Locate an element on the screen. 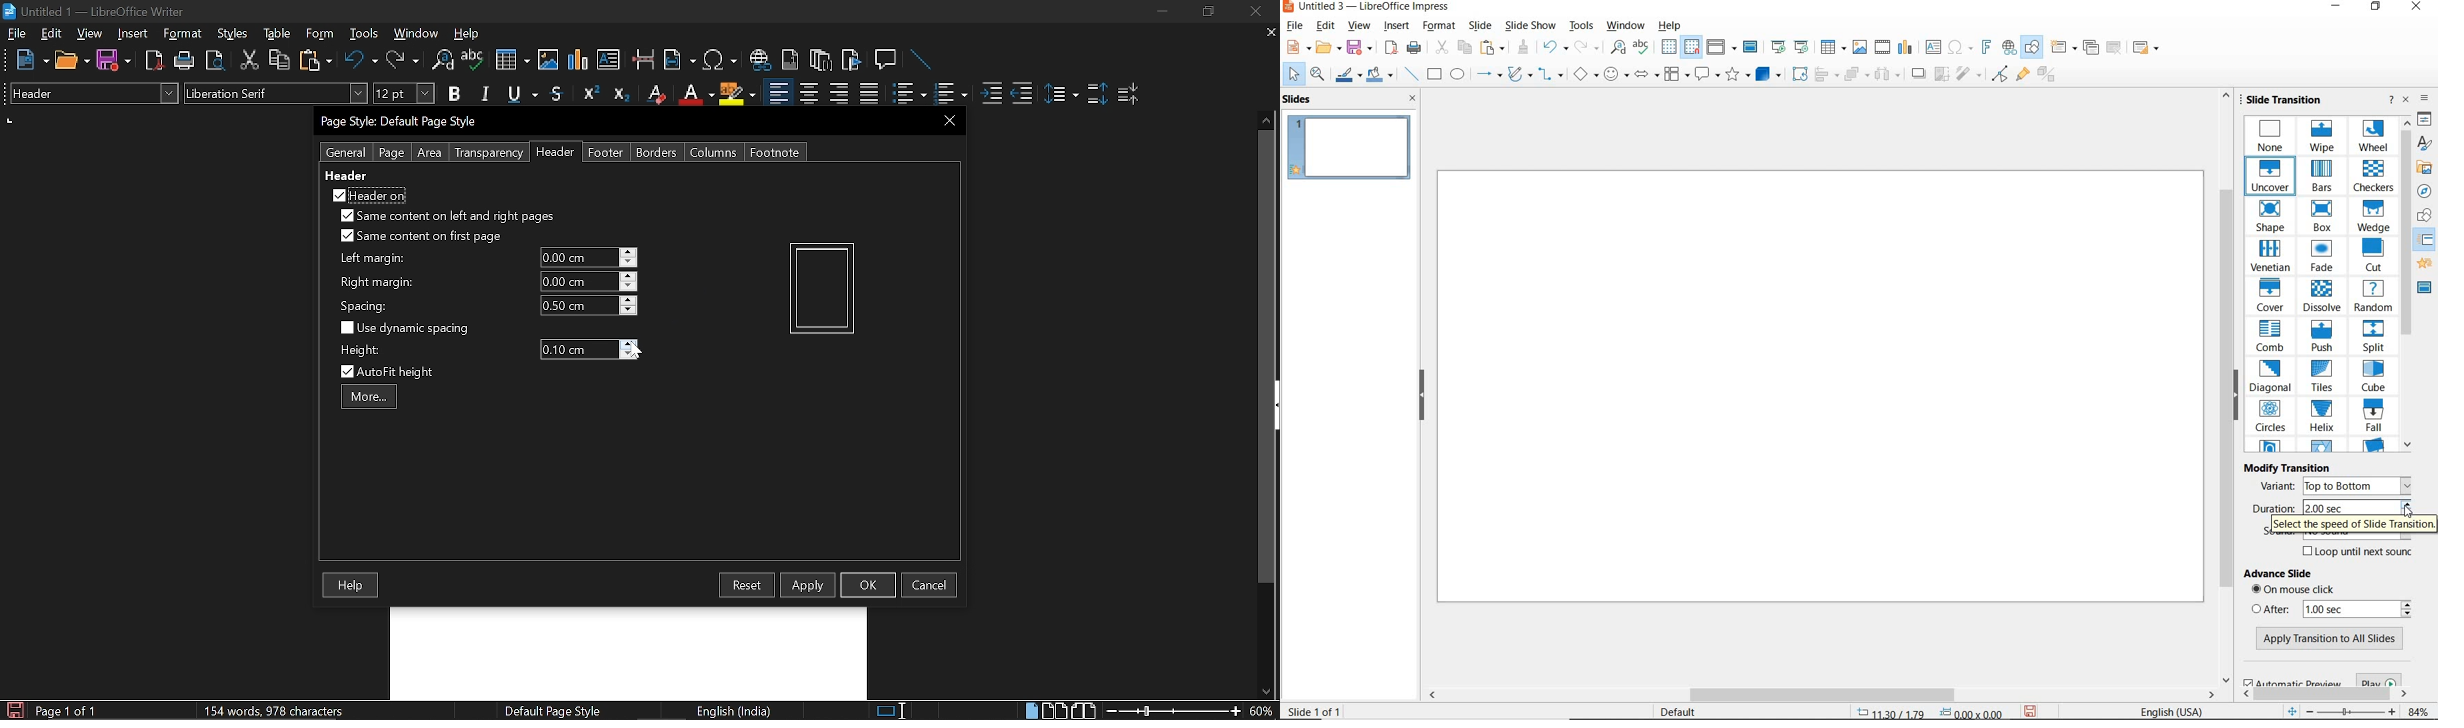 The image size is (2464, 728). FLOWCHART is located at coordinates (1676, 76).